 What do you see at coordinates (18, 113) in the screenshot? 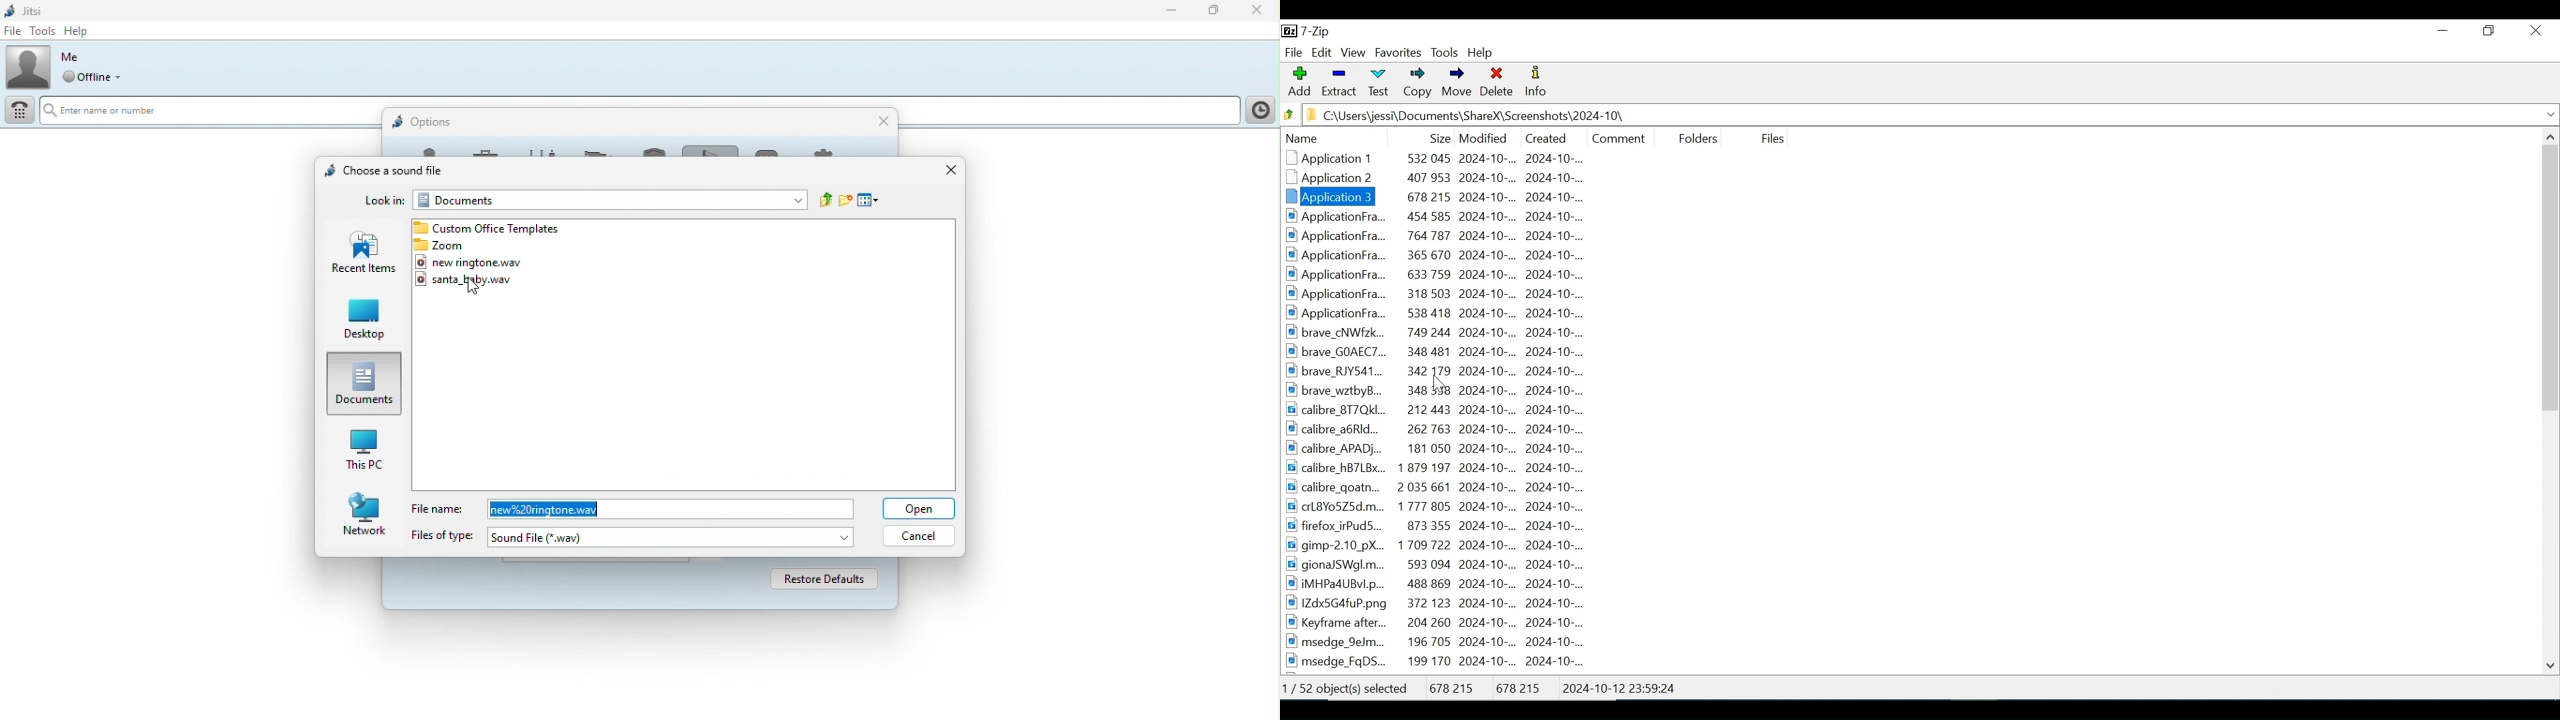
I see `Dial pad` at bounding box center [18, 113].